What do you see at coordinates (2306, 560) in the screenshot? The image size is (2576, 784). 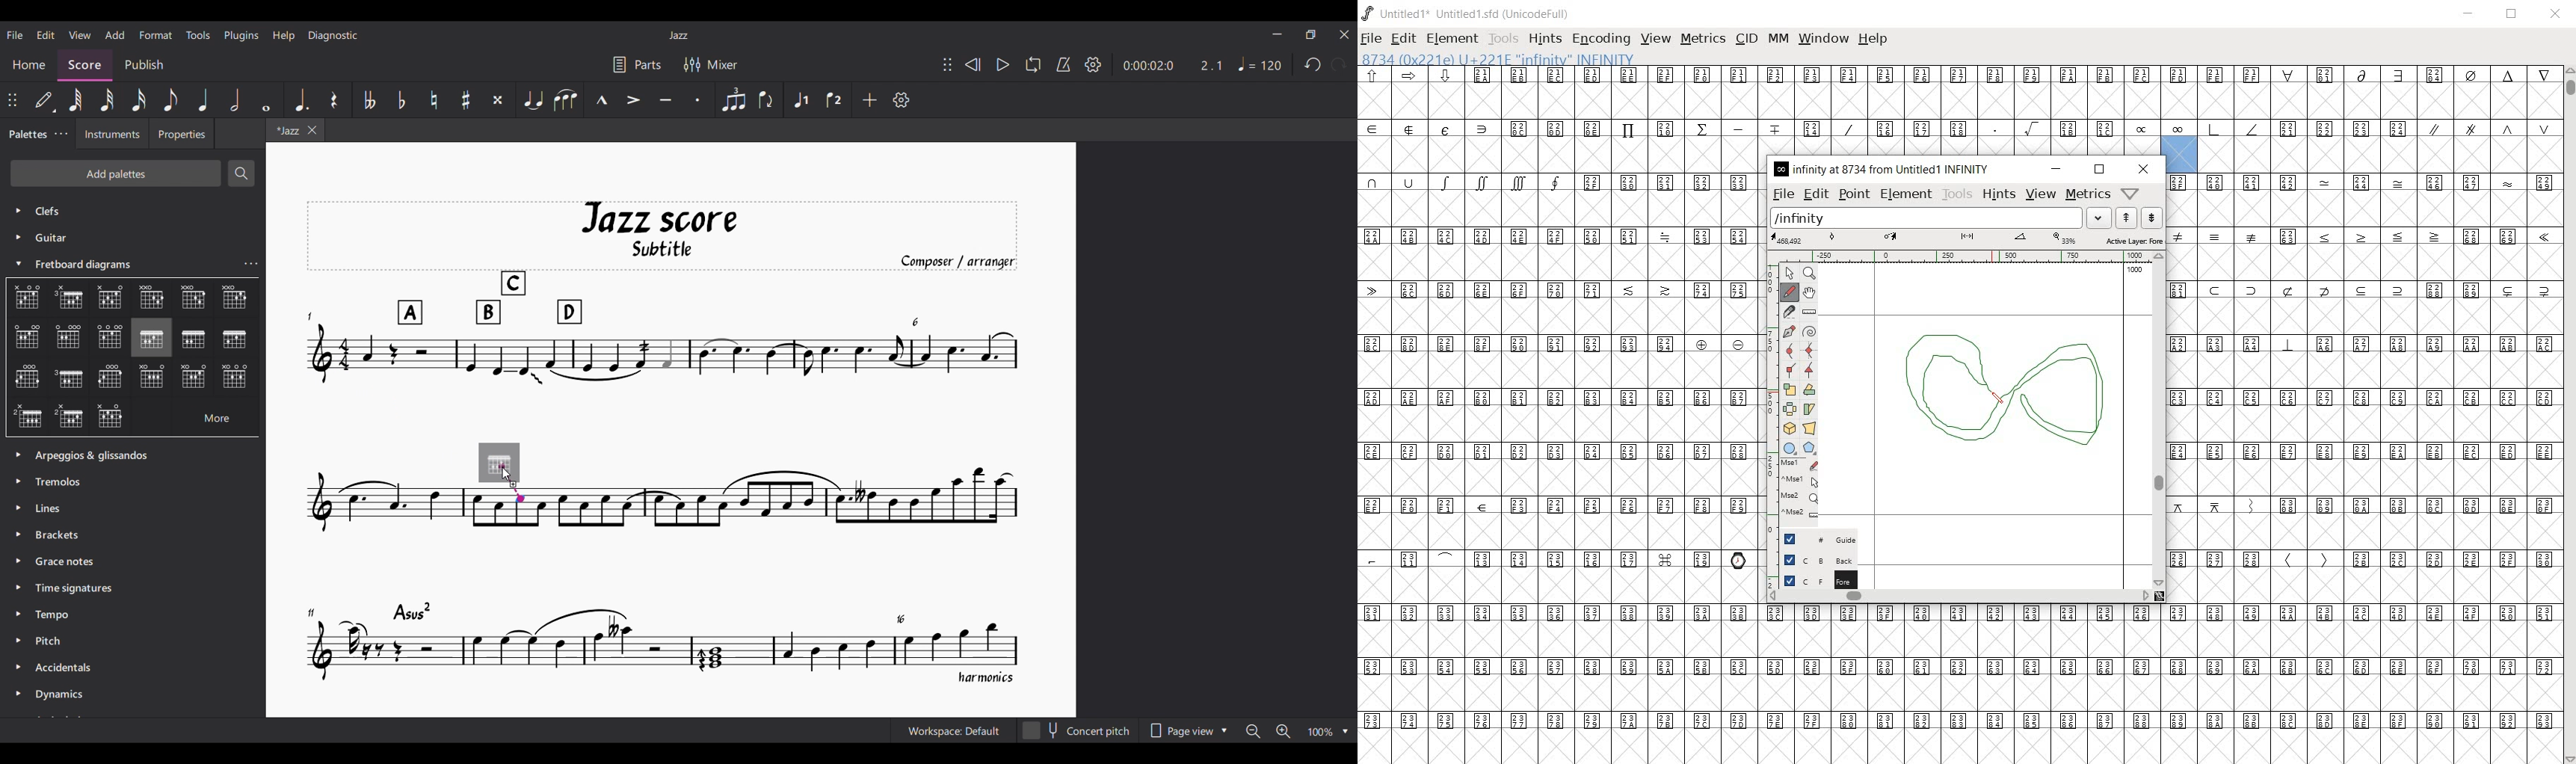 I see `symbols` at bounding box center [2306, 560].